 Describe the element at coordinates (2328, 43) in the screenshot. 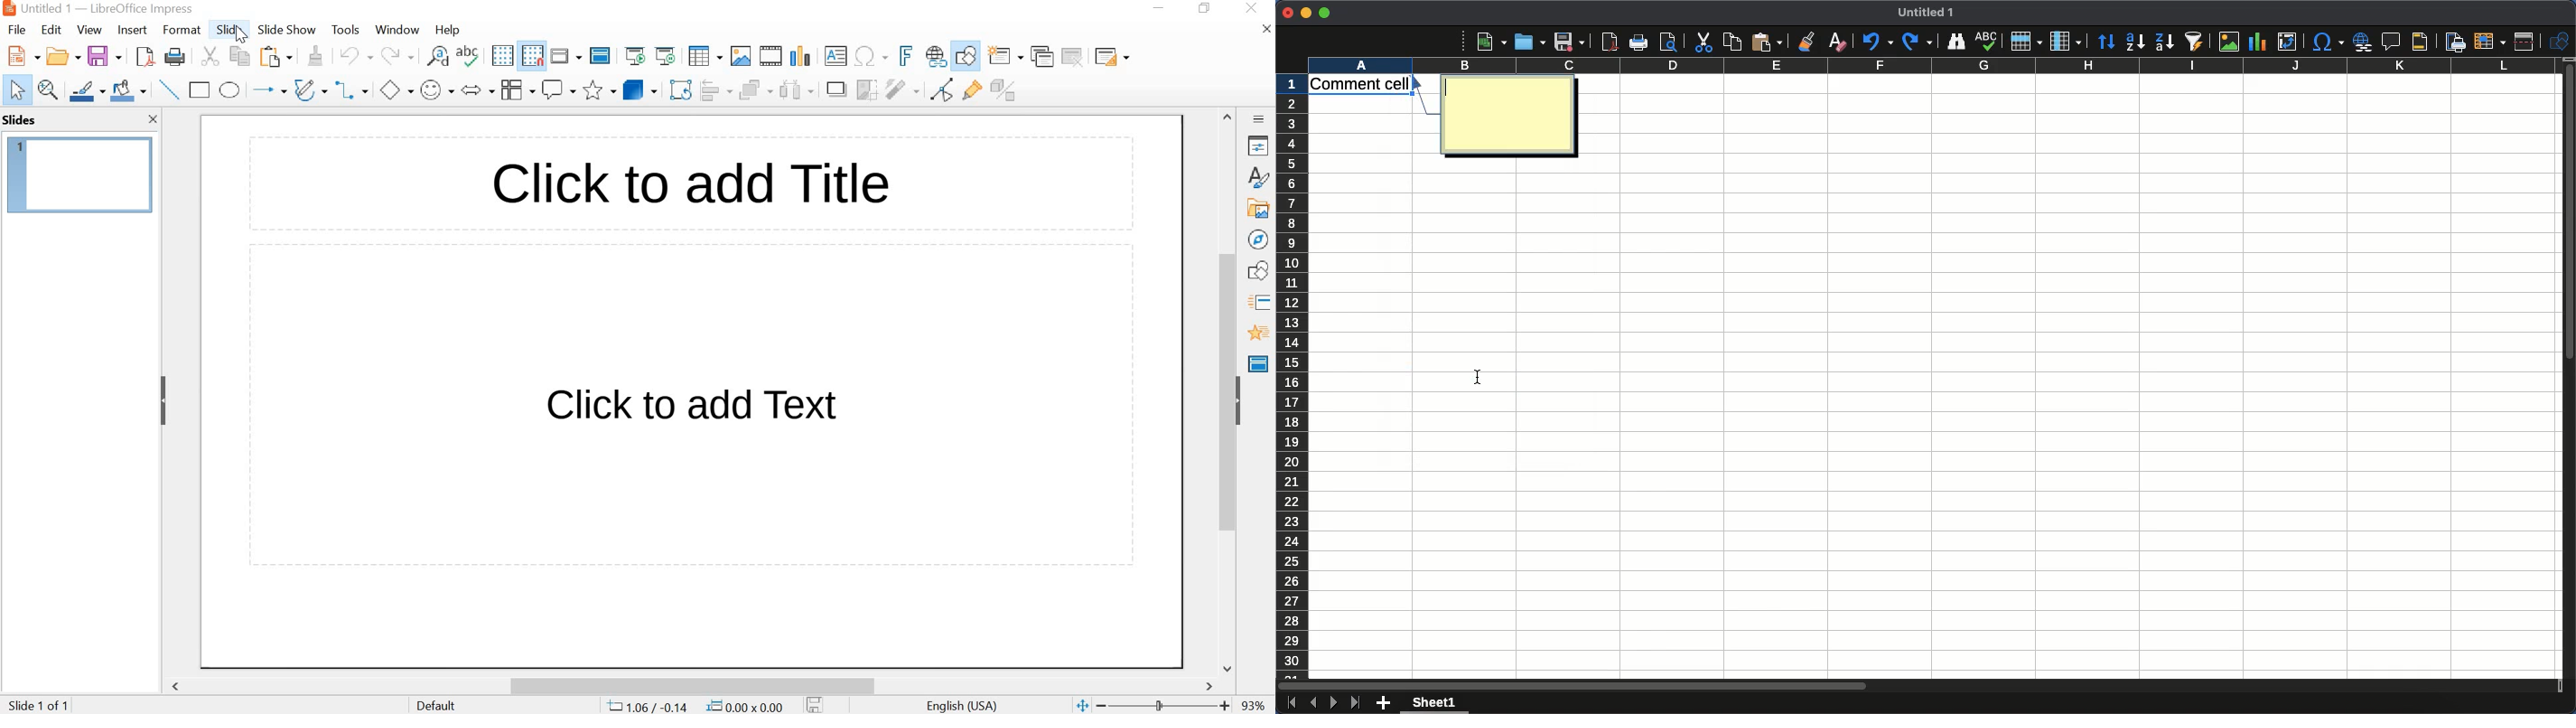

I see `Character` at that location.